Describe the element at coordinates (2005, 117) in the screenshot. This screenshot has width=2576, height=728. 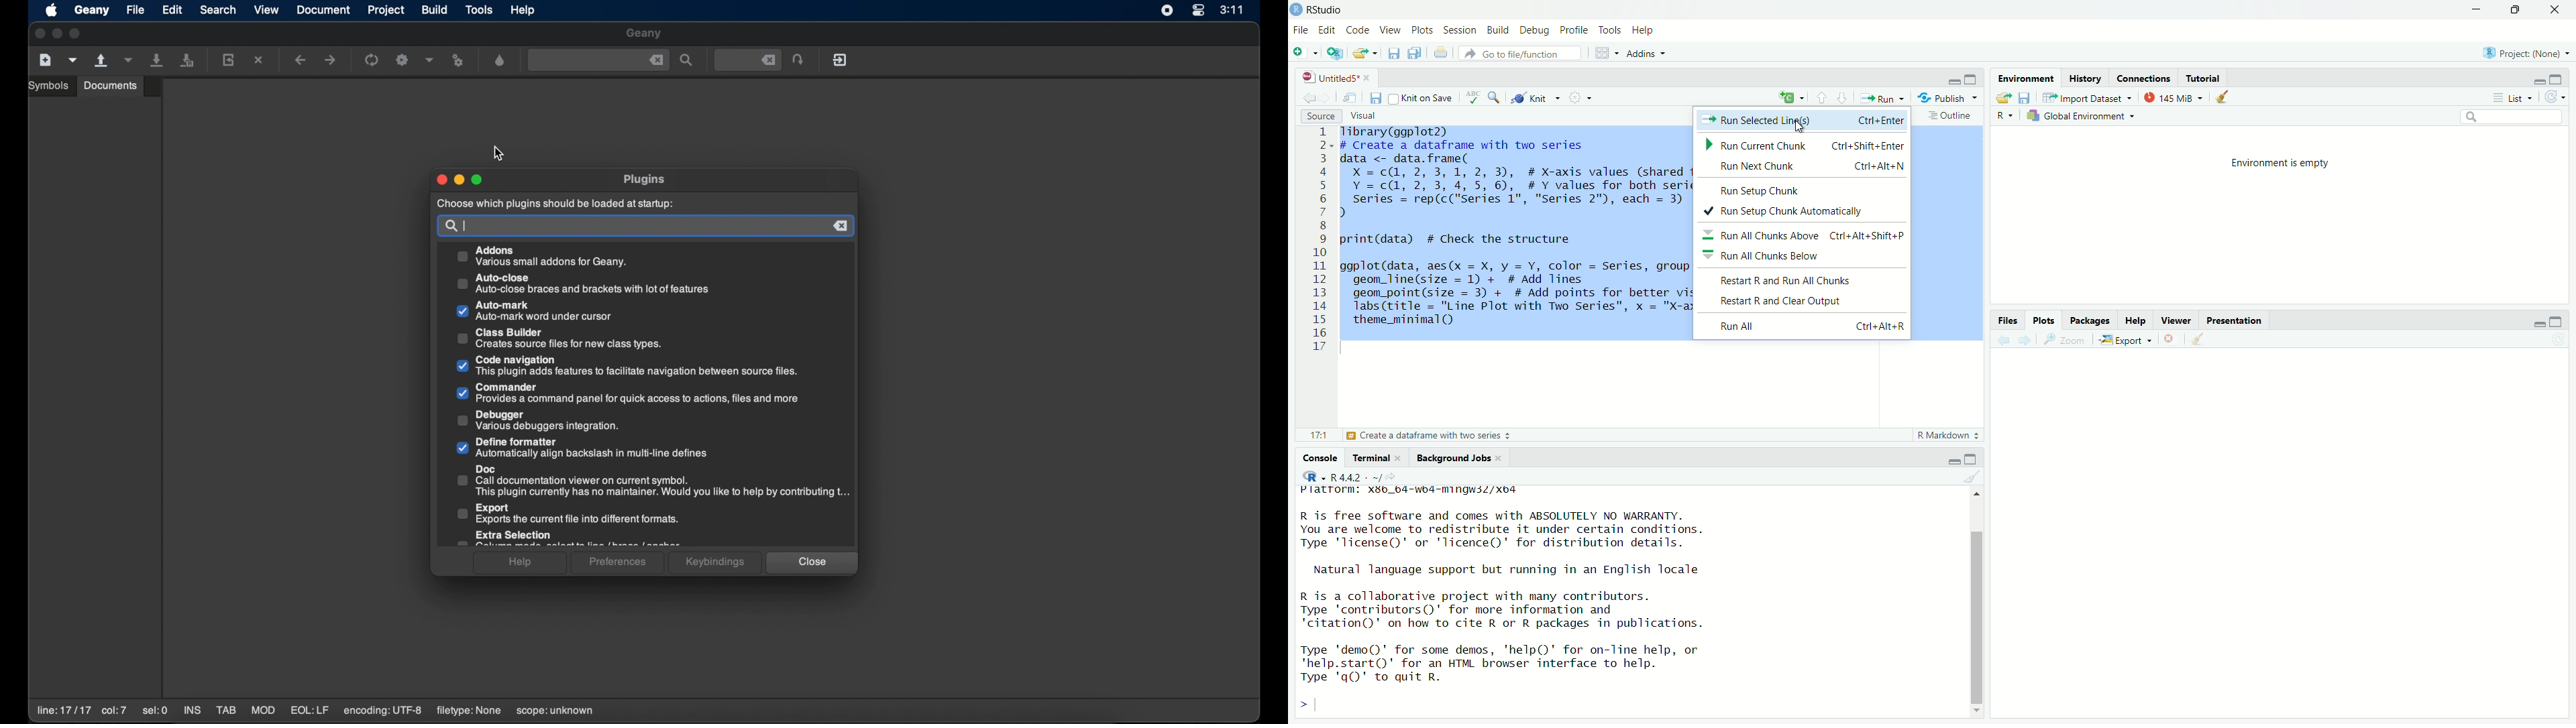
I see `R` at that location.